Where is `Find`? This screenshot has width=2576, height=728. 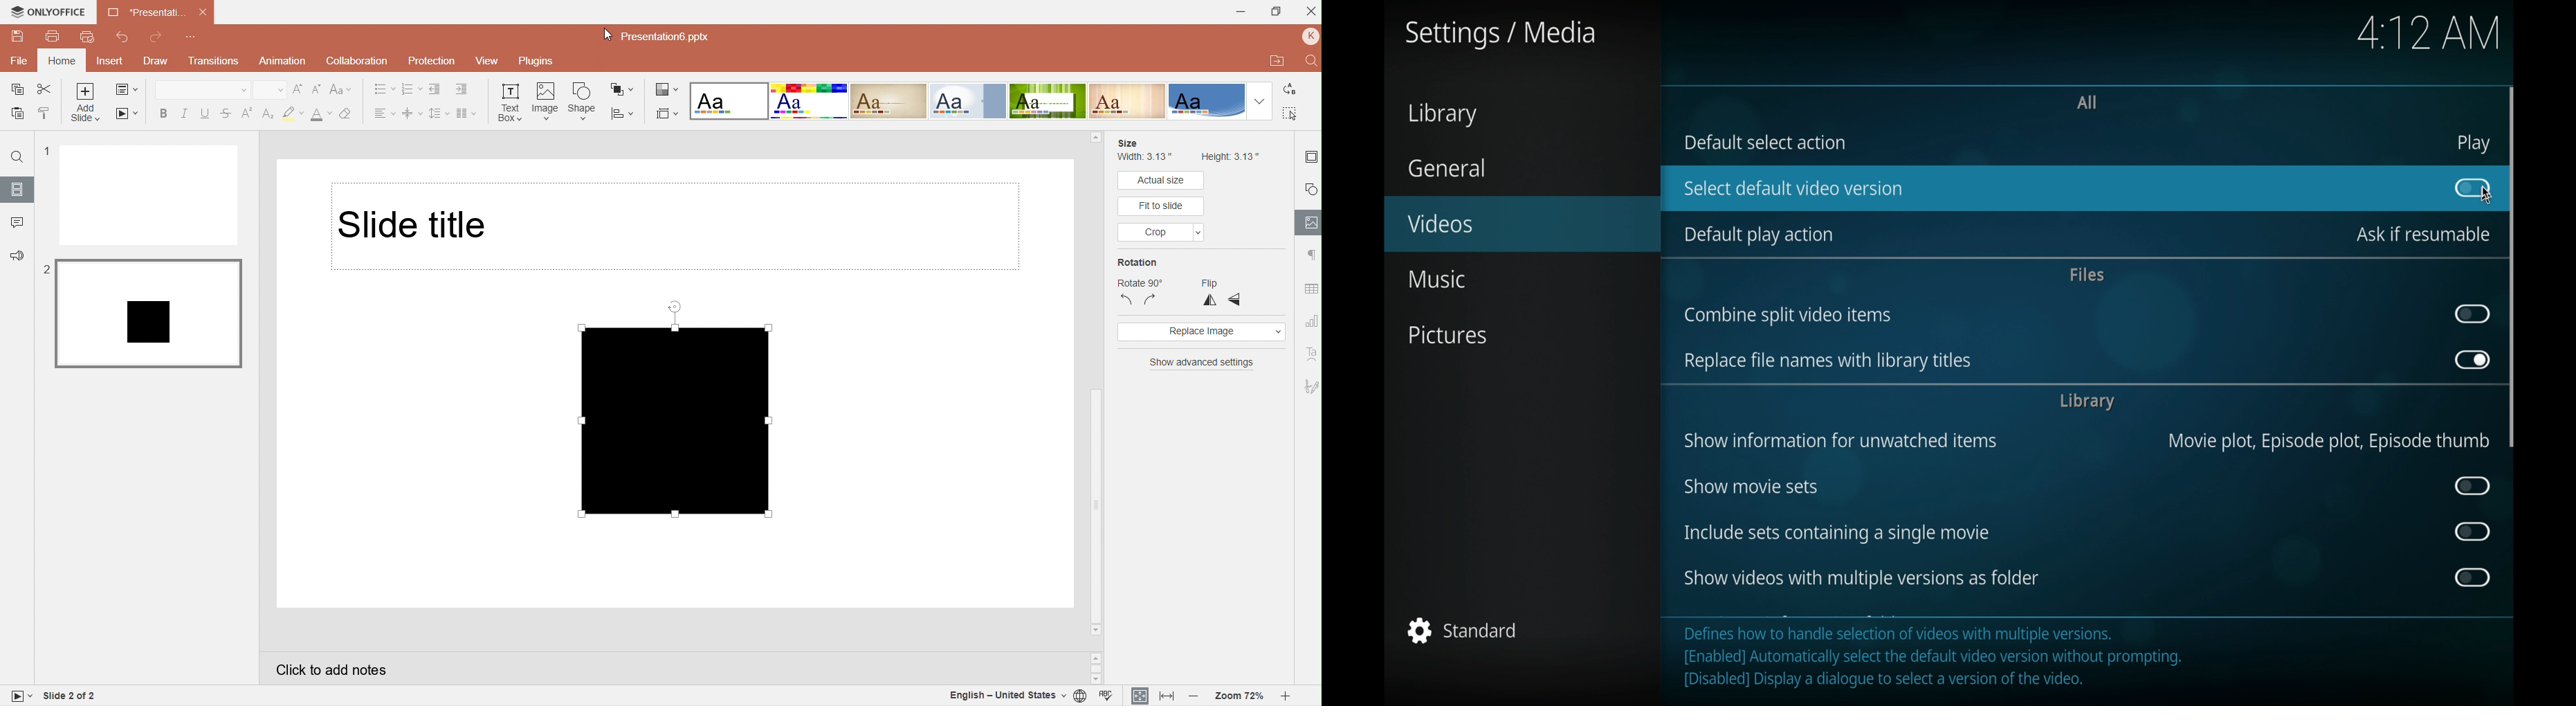
Find is located at coordinates (16, 157).